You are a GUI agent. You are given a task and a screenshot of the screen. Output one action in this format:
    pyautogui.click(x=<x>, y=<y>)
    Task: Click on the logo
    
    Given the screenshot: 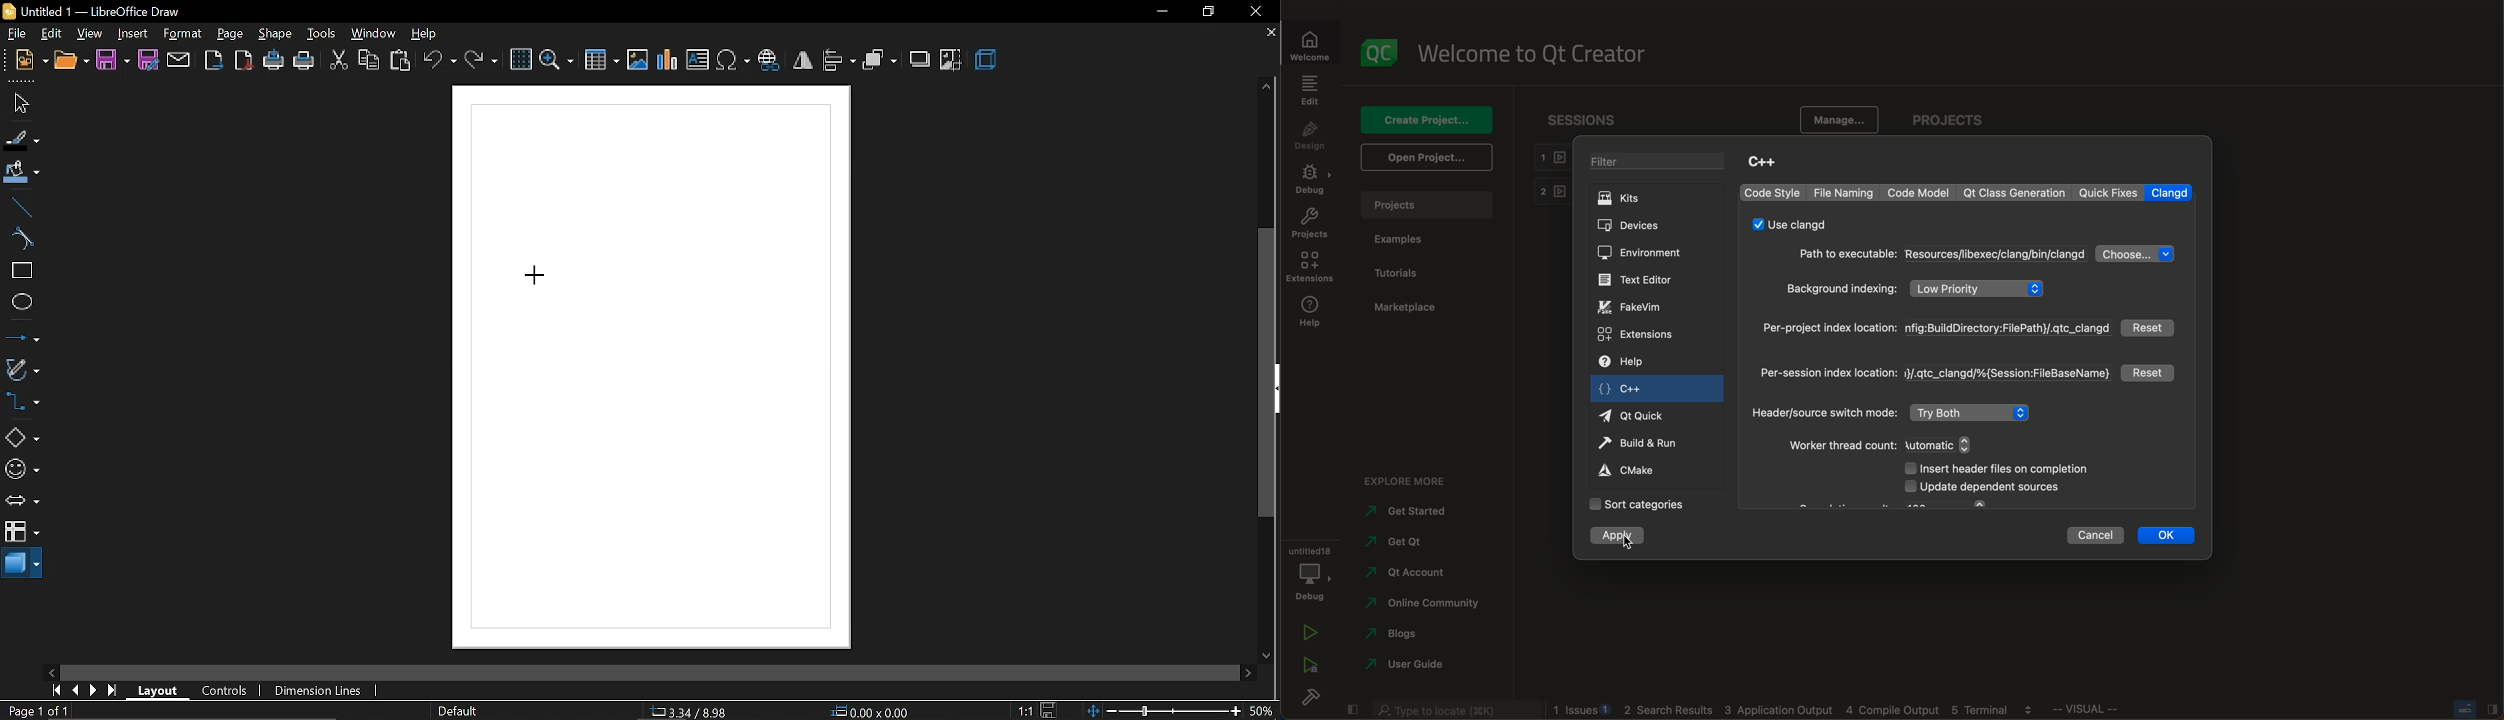 What is the action you would take?
    pyautogui.click(x=1376, y=49)
    